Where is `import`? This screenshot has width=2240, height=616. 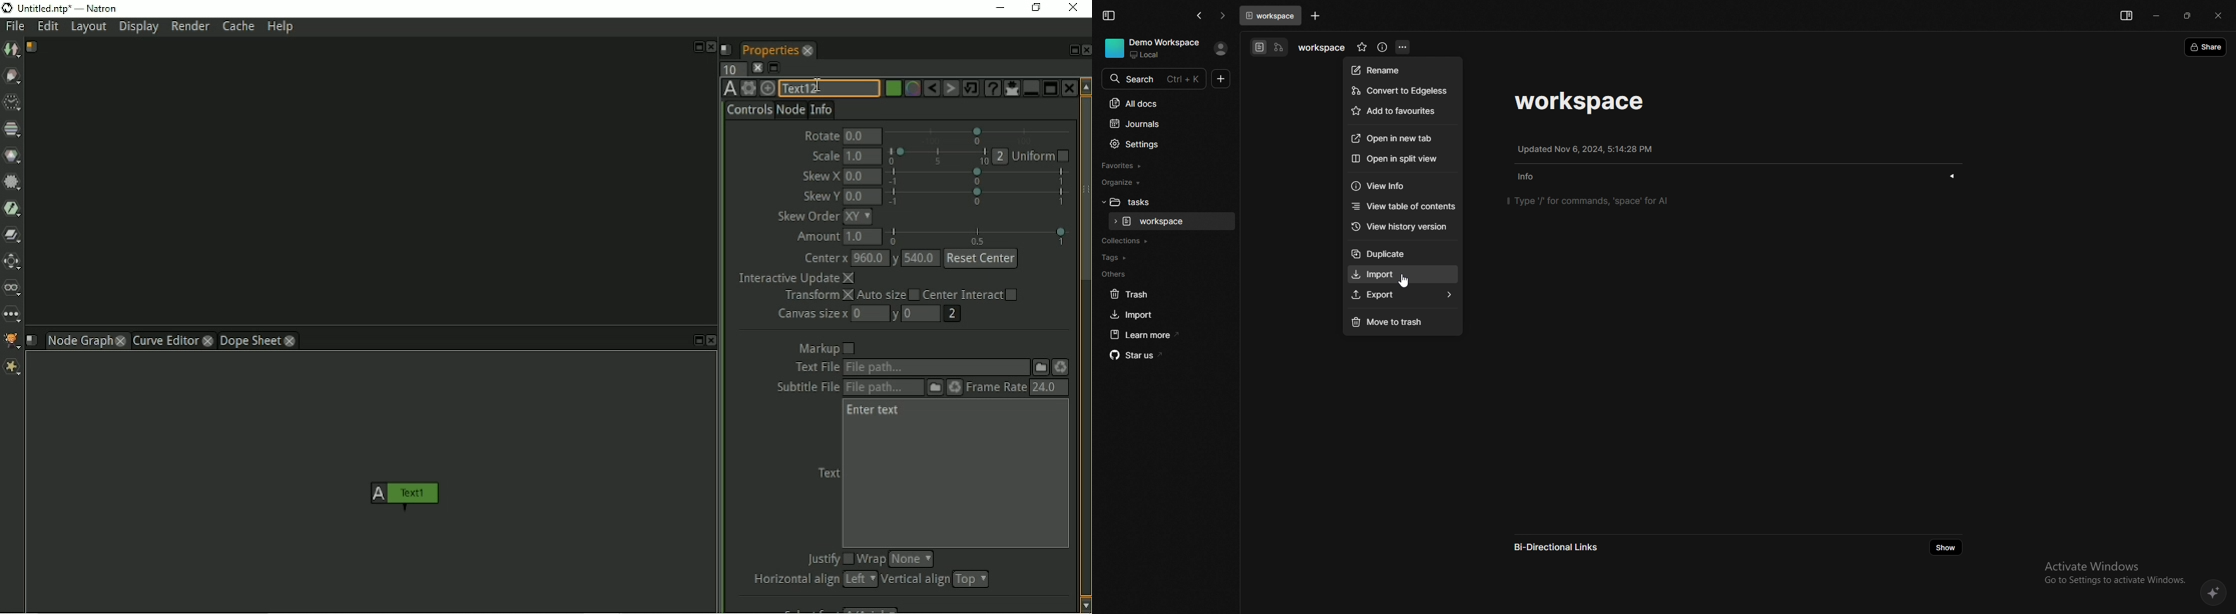
import is located at coordinates (1161, 315).